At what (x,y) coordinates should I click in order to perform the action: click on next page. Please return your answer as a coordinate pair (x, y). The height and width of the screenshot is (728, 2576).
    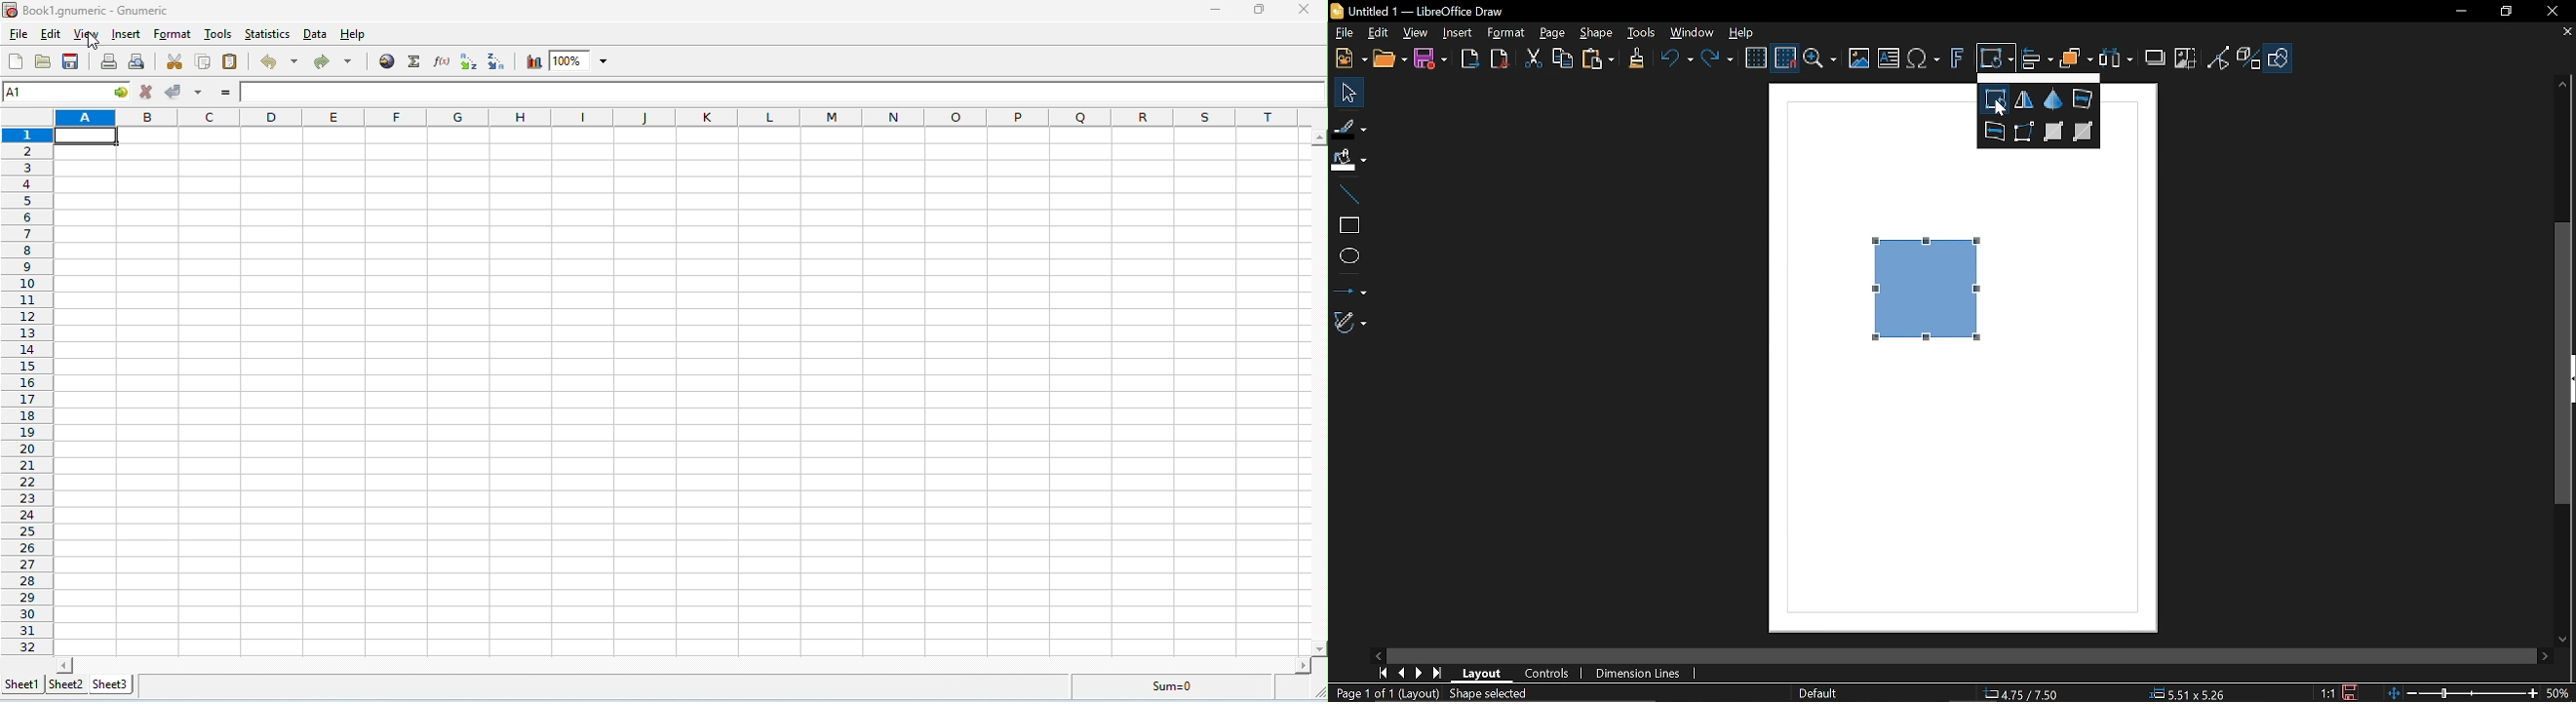
    Looking at the image, I should click on (1419, 672).